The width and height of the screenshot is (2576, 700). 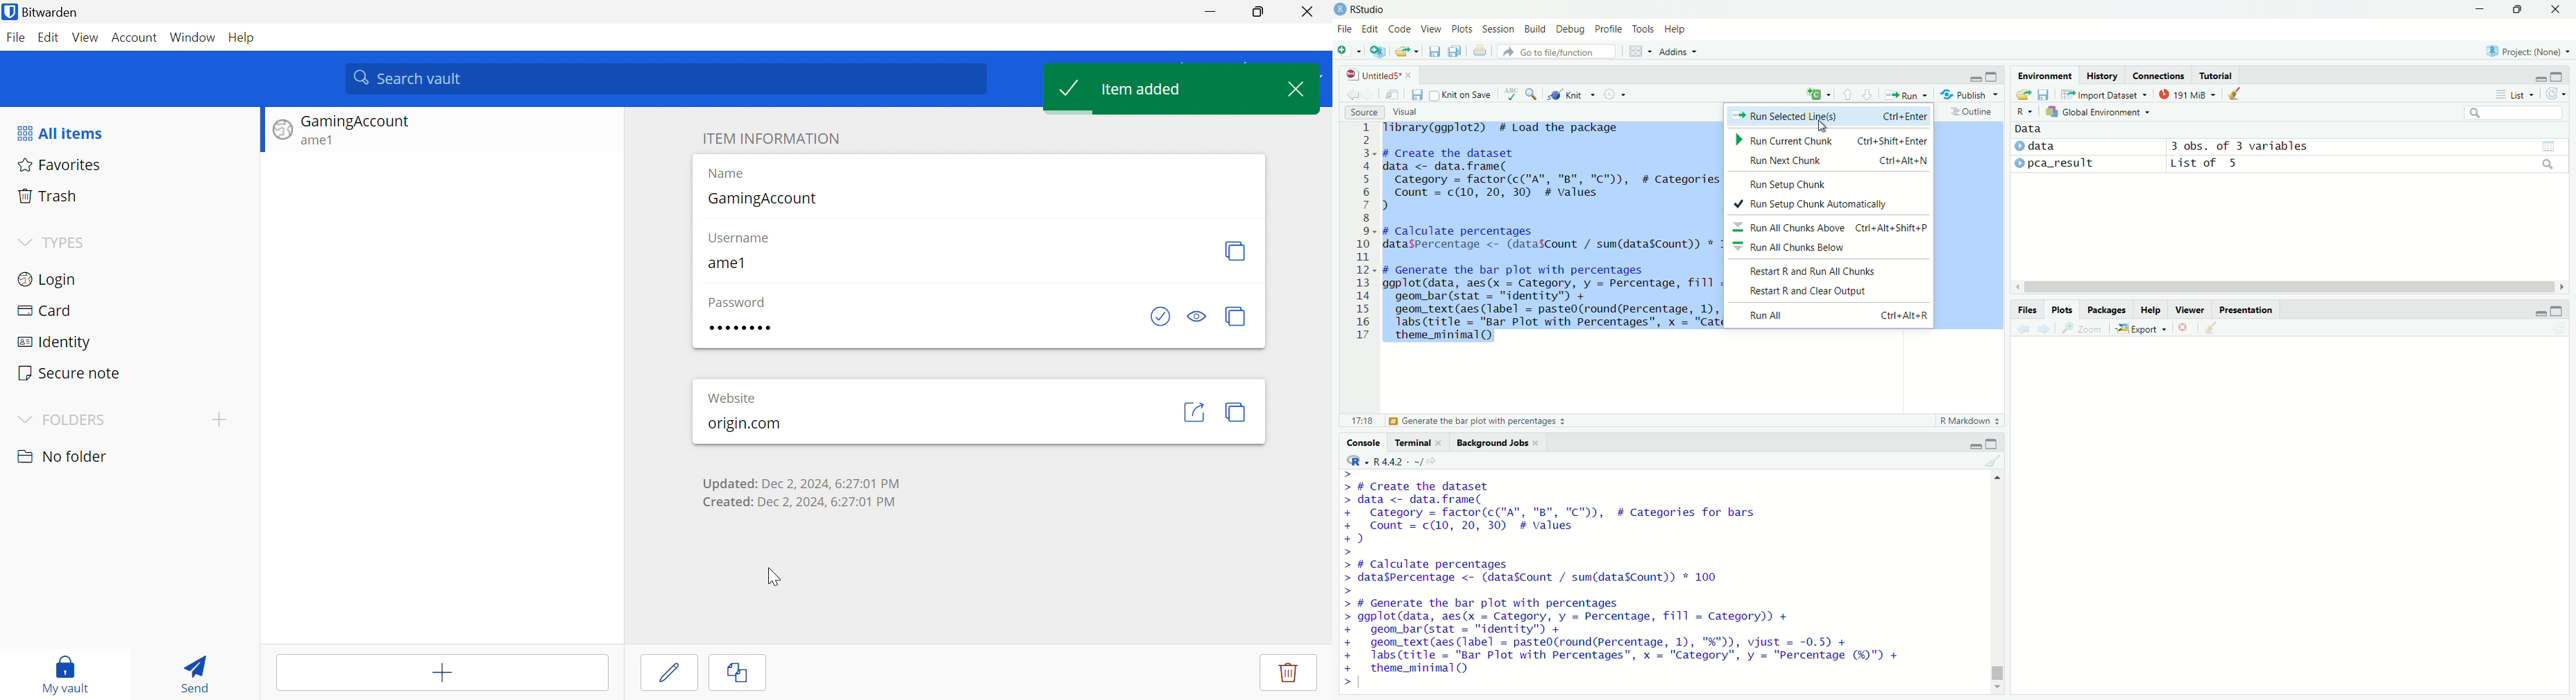 What do you see at coordinates (1236, 410) in the screenshot?
I see `Copy URI` at bounding box center [1236, 410].